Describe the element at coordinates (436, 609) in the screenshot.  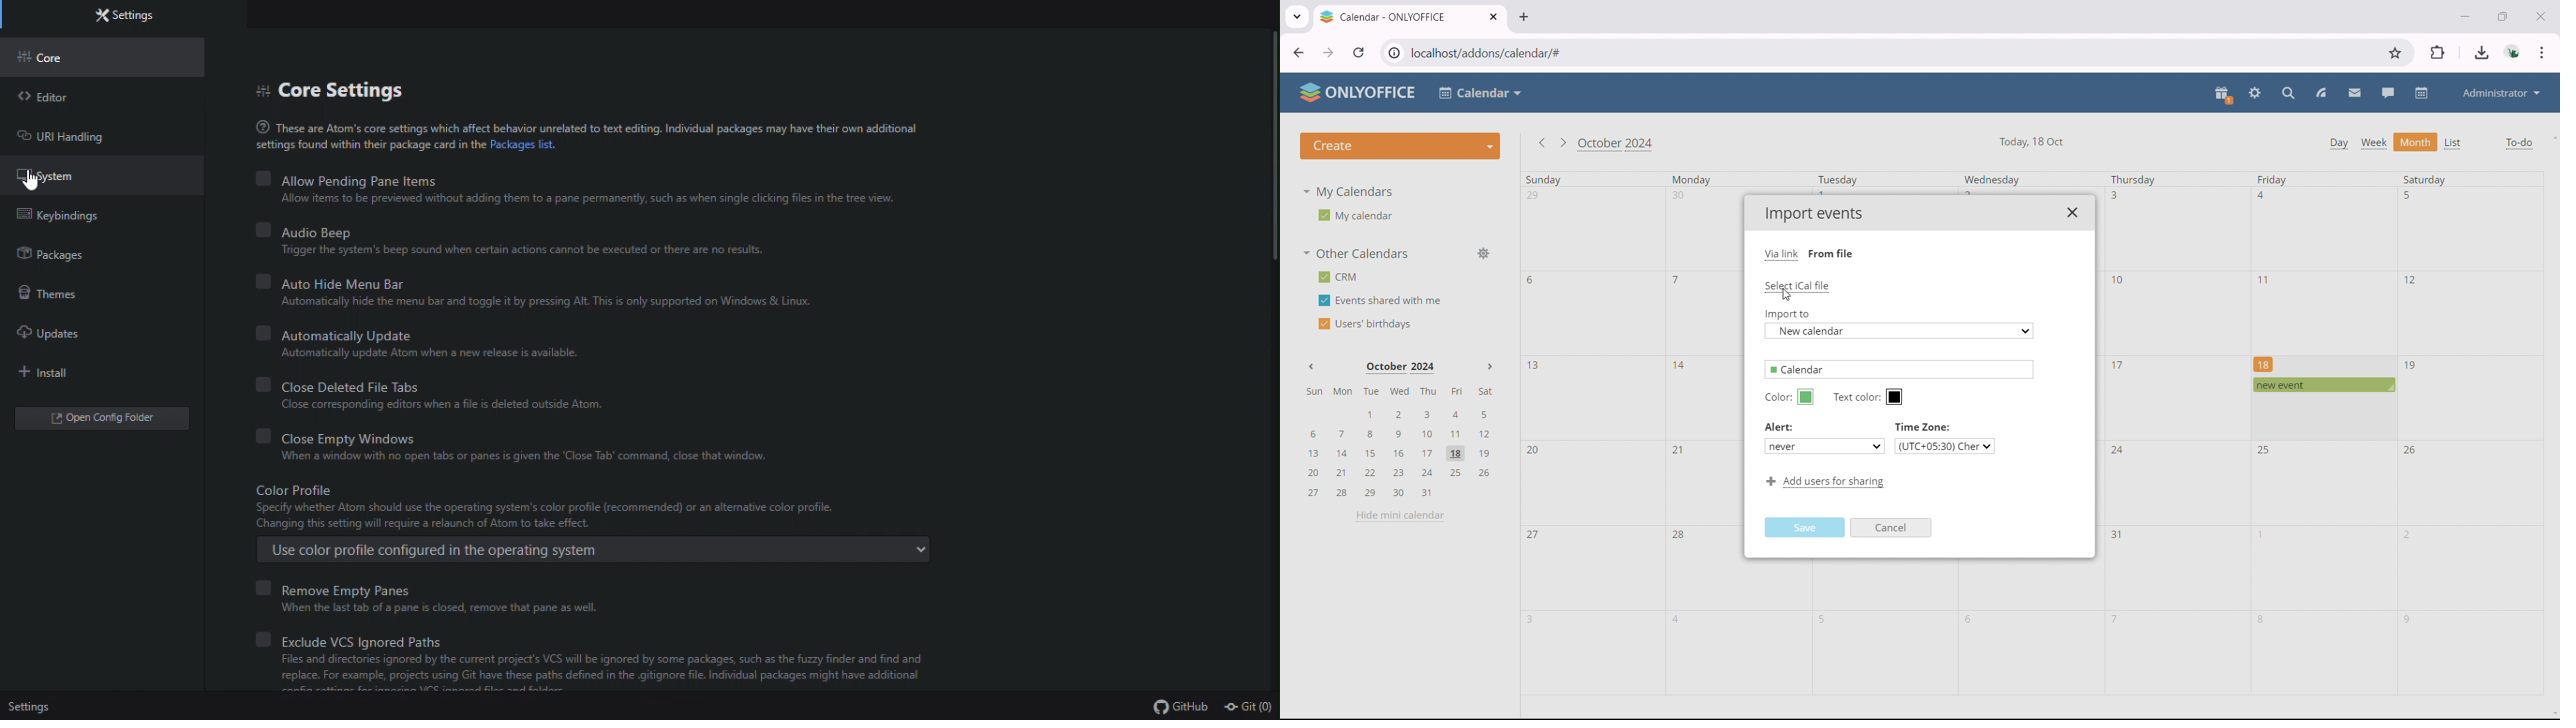
I see `When the last tab of a pane is closed, remove that pane as well.` at that location.